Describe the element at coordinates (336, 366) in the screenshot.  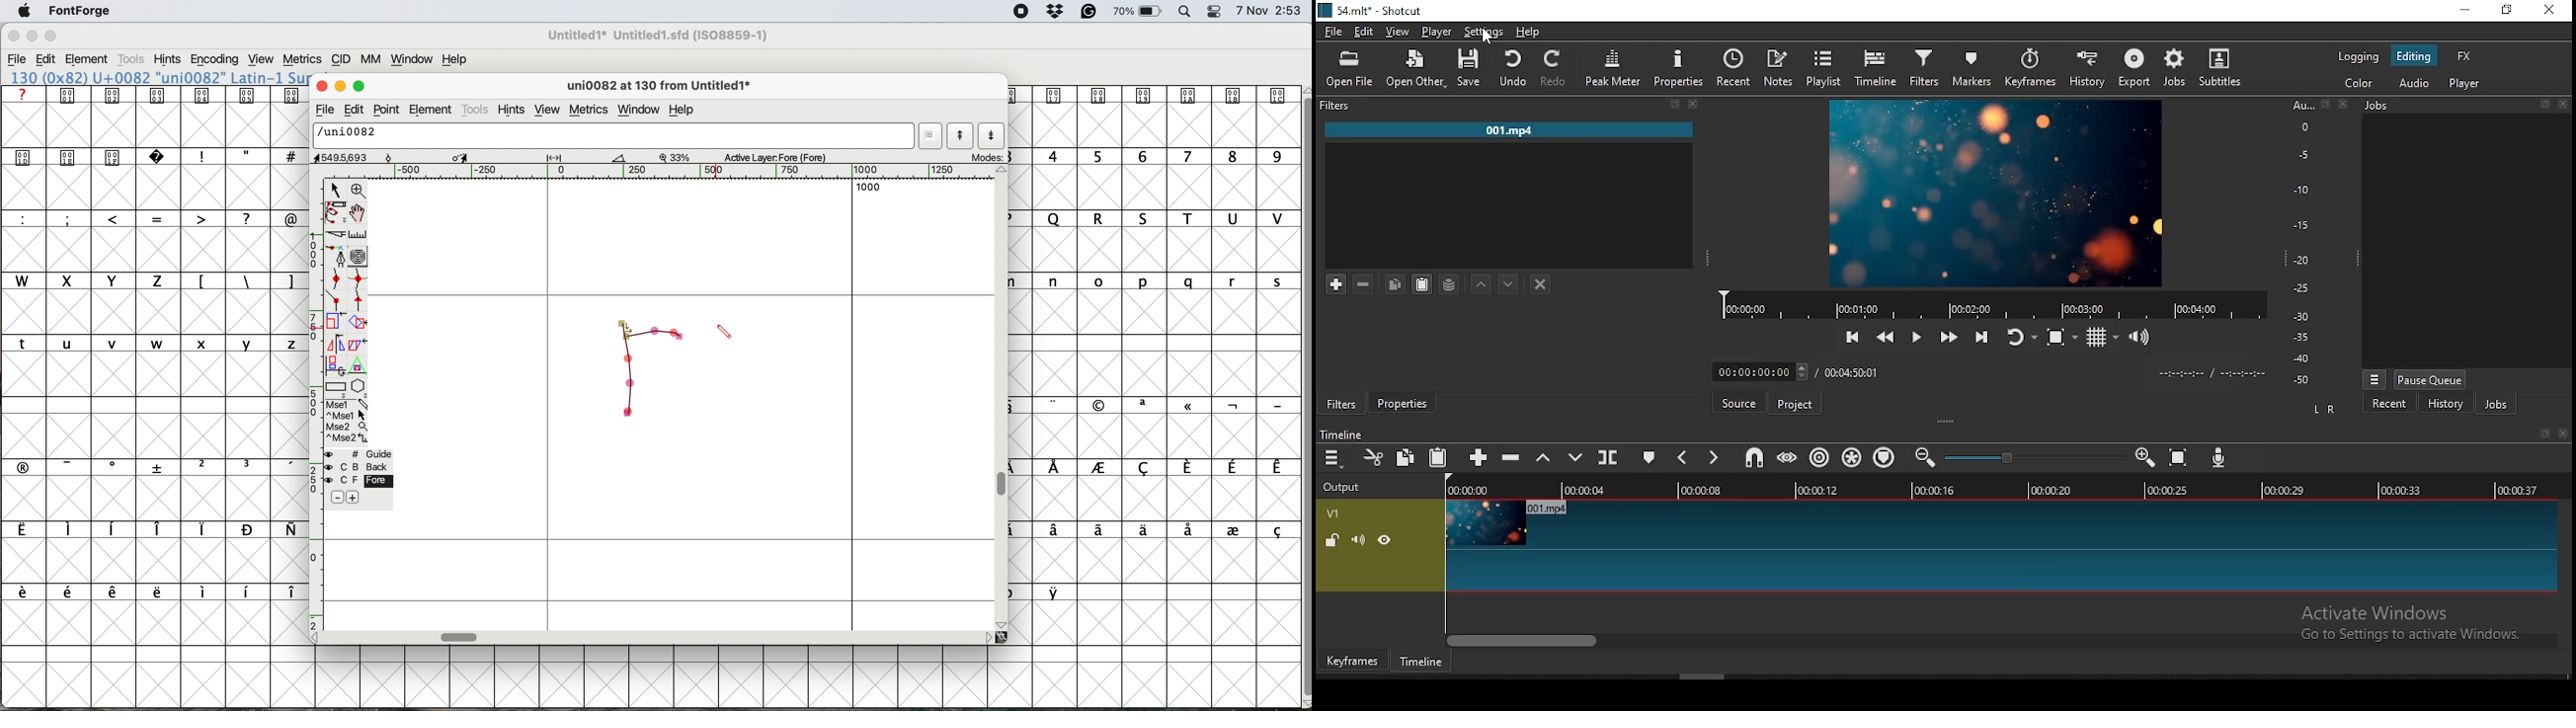
I see `rotate selection in 3d then project back to plane` at that location.